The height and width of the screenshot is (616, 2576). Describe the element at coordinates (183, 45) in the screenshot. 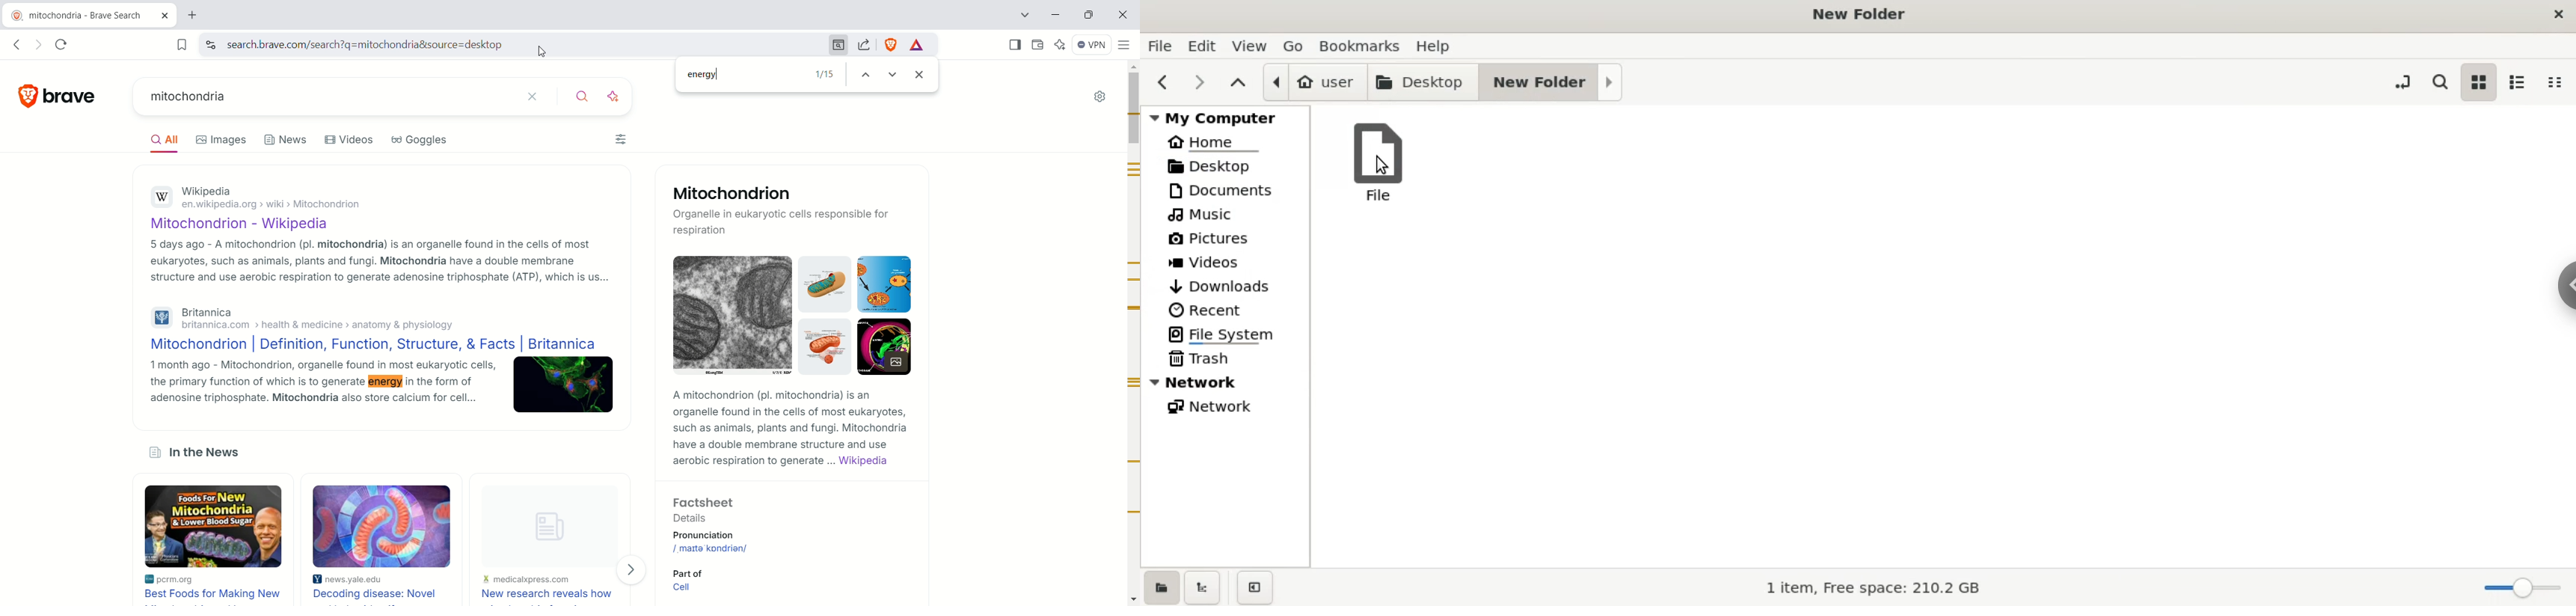

I see `bookmark` at that location.